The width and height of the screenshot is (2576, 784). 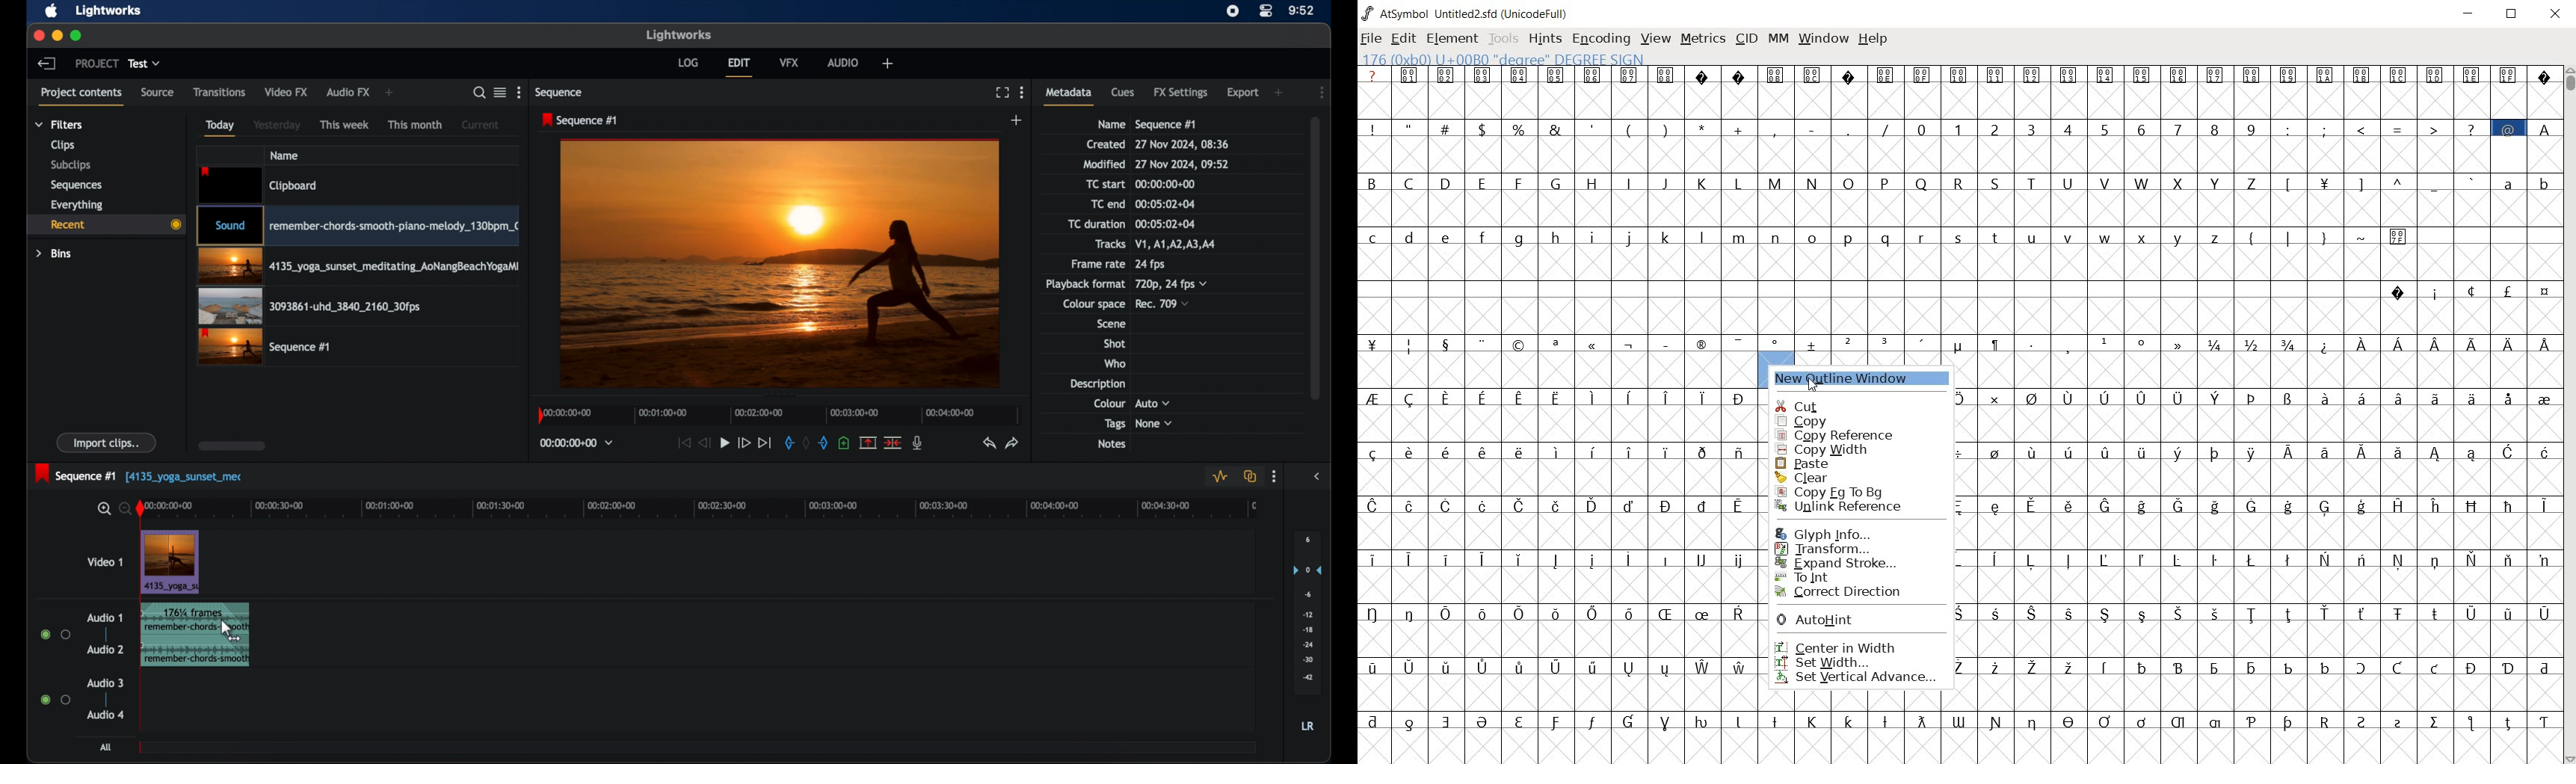 What do you see at coordinates (2259, 342) in the screenshot?
I see `fractions` at bounding box center [2259, 342].